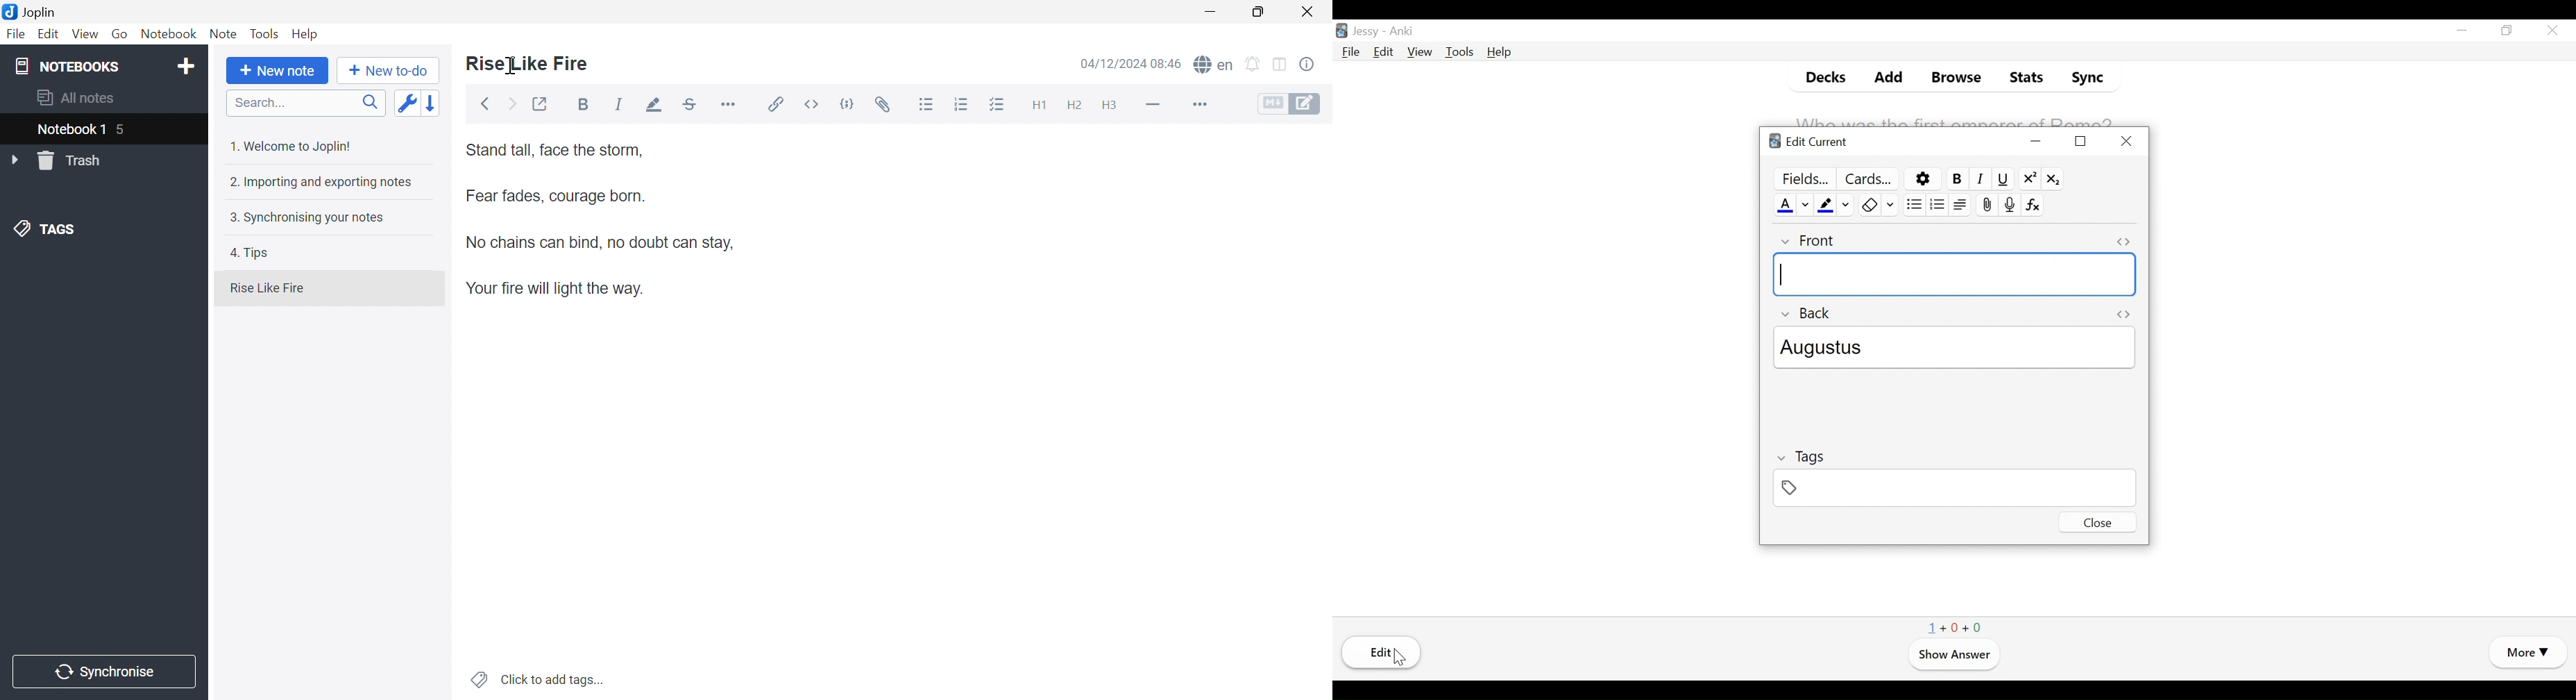 Image resolution: width=2576 pixels, height=700 pixels. Describe the element at coordinates (265, 33) in the screenshot. I see `Tools` at that location.